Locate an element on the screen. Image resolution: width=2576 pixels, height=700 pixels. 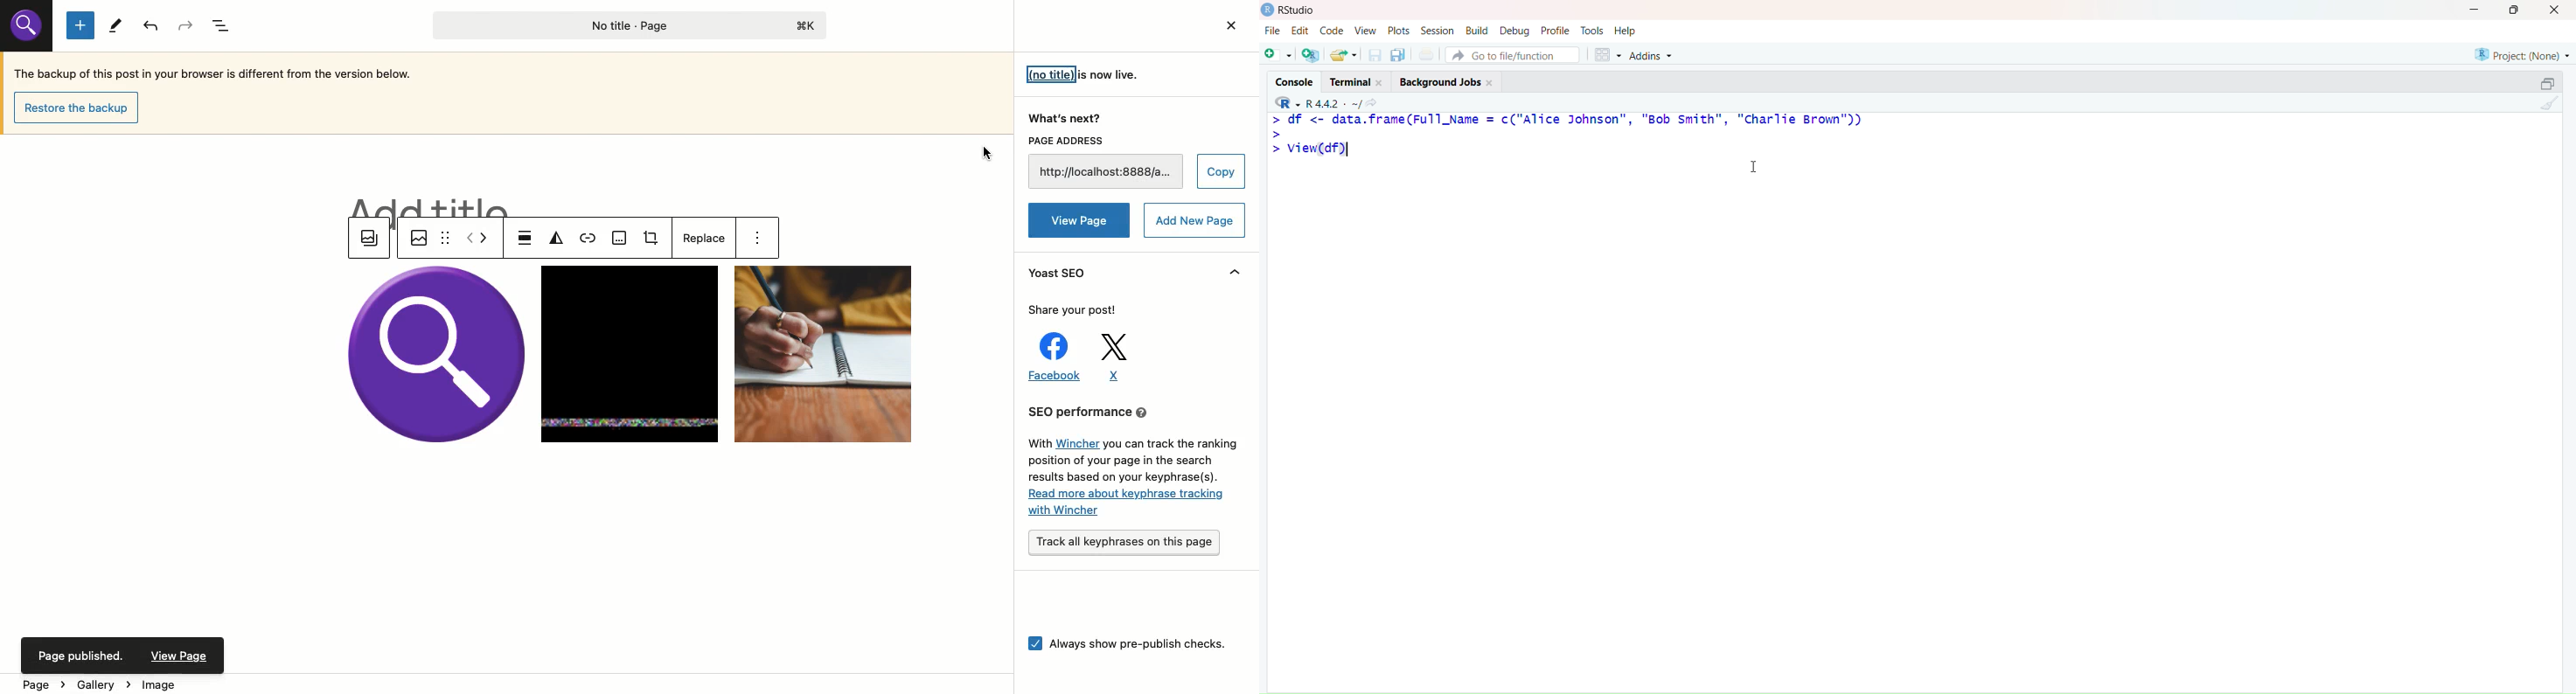
R is located at coordinates (1284, 102).